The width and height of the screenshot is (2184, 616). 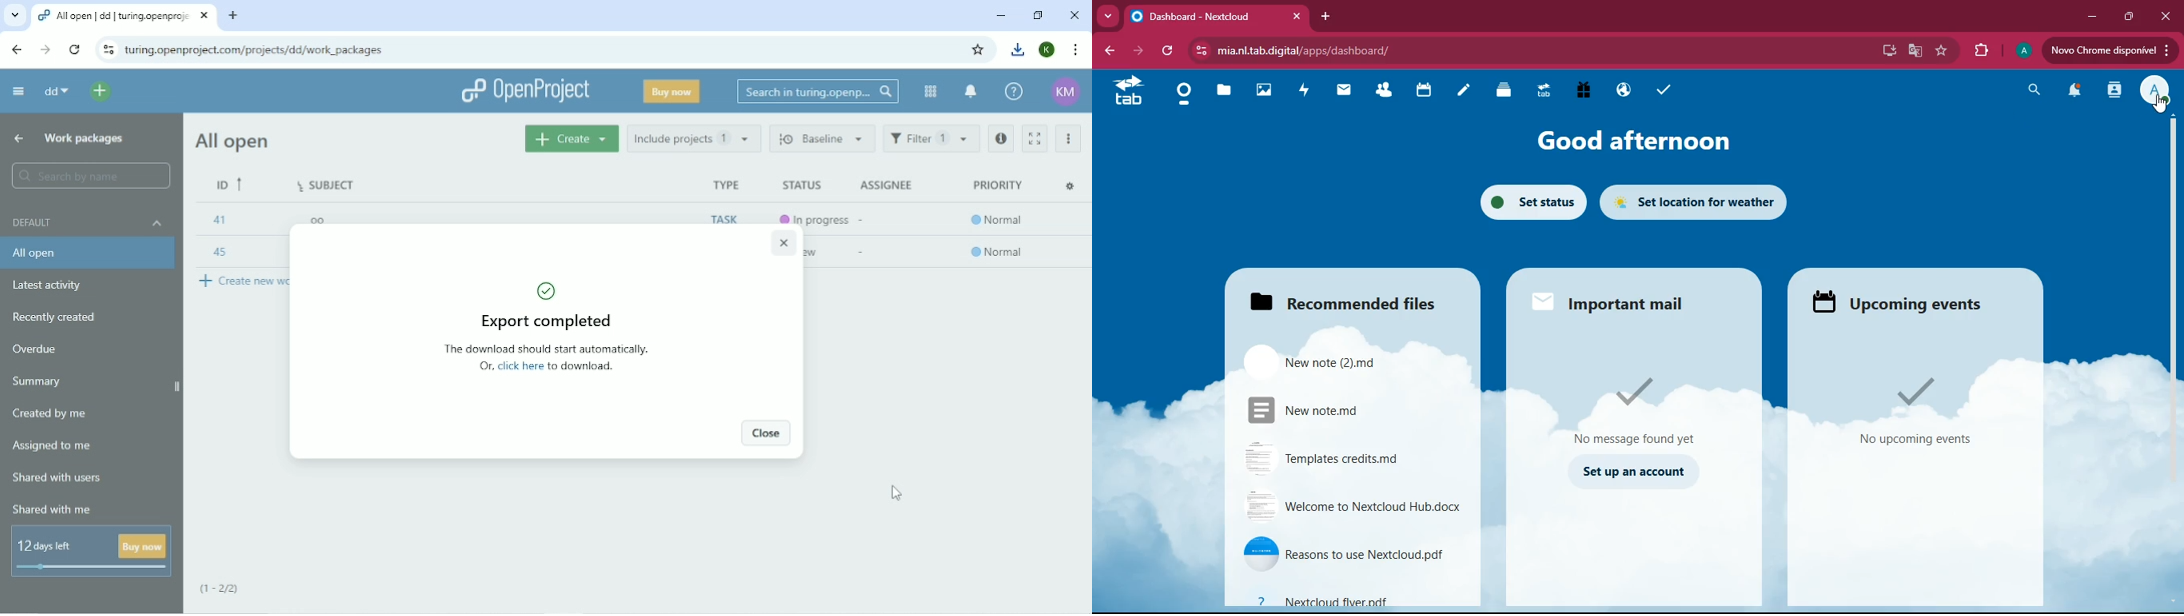 What do you see at coordinates (1216, 18) in the screenshot?
I see `tab` at bounding box center [1216, 18].